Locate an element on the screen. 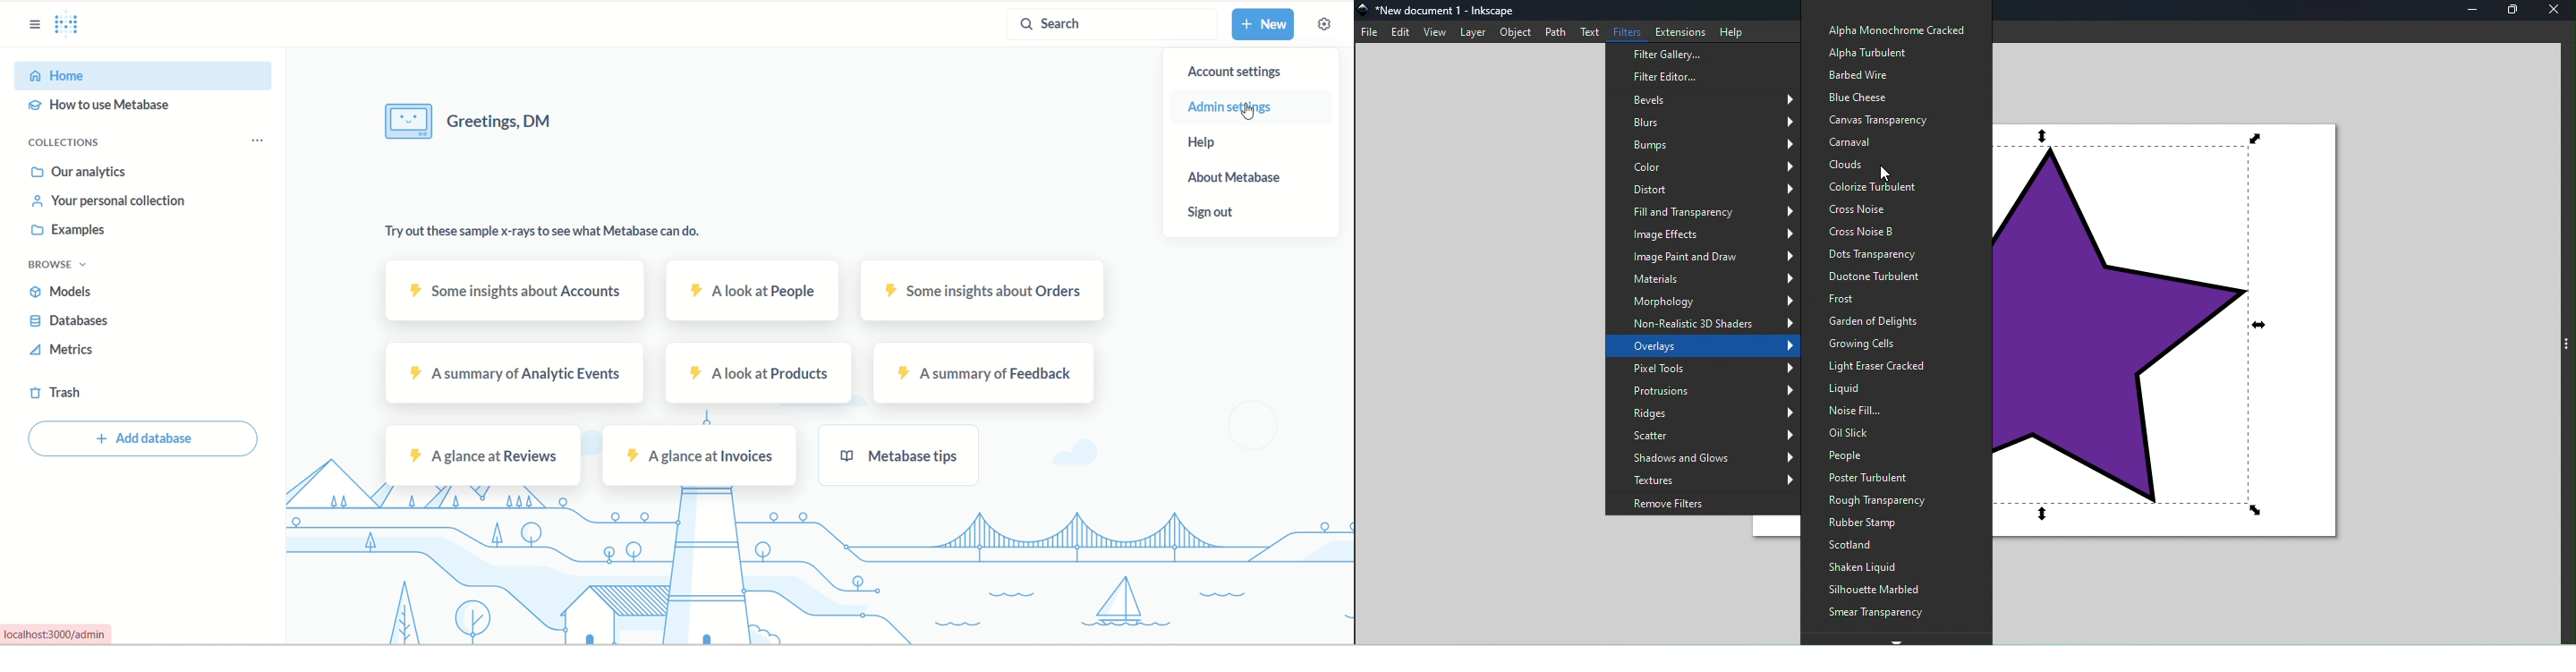 This screenshot has width=2576, height=672. cursor is located at coordinates (1255, 114).